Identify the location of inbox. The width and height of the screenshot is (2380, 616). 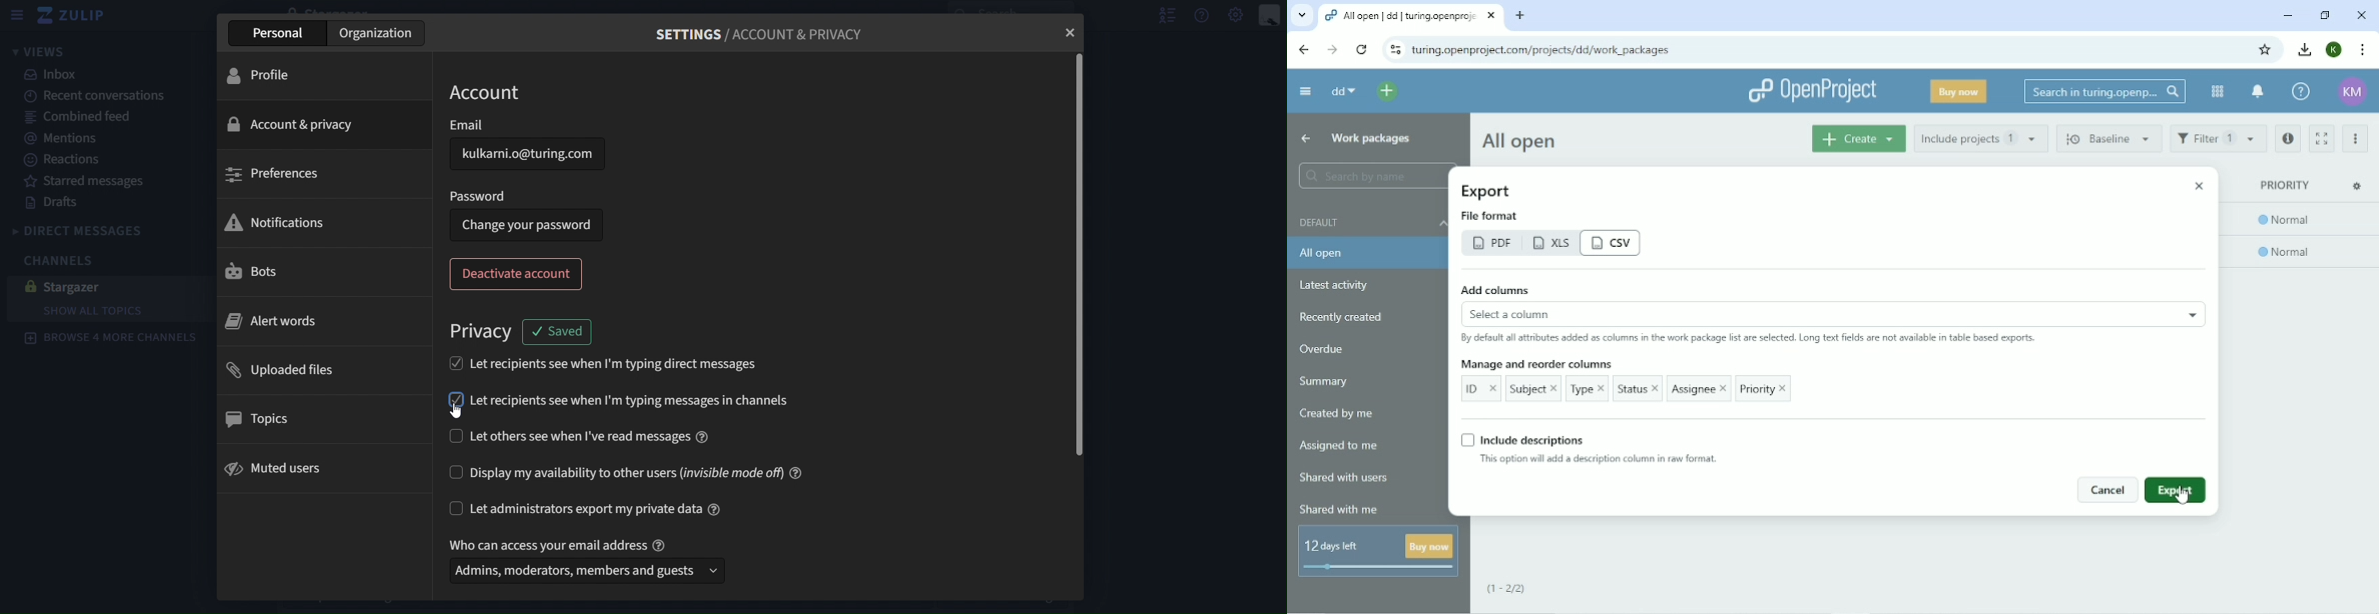
(54, 77).